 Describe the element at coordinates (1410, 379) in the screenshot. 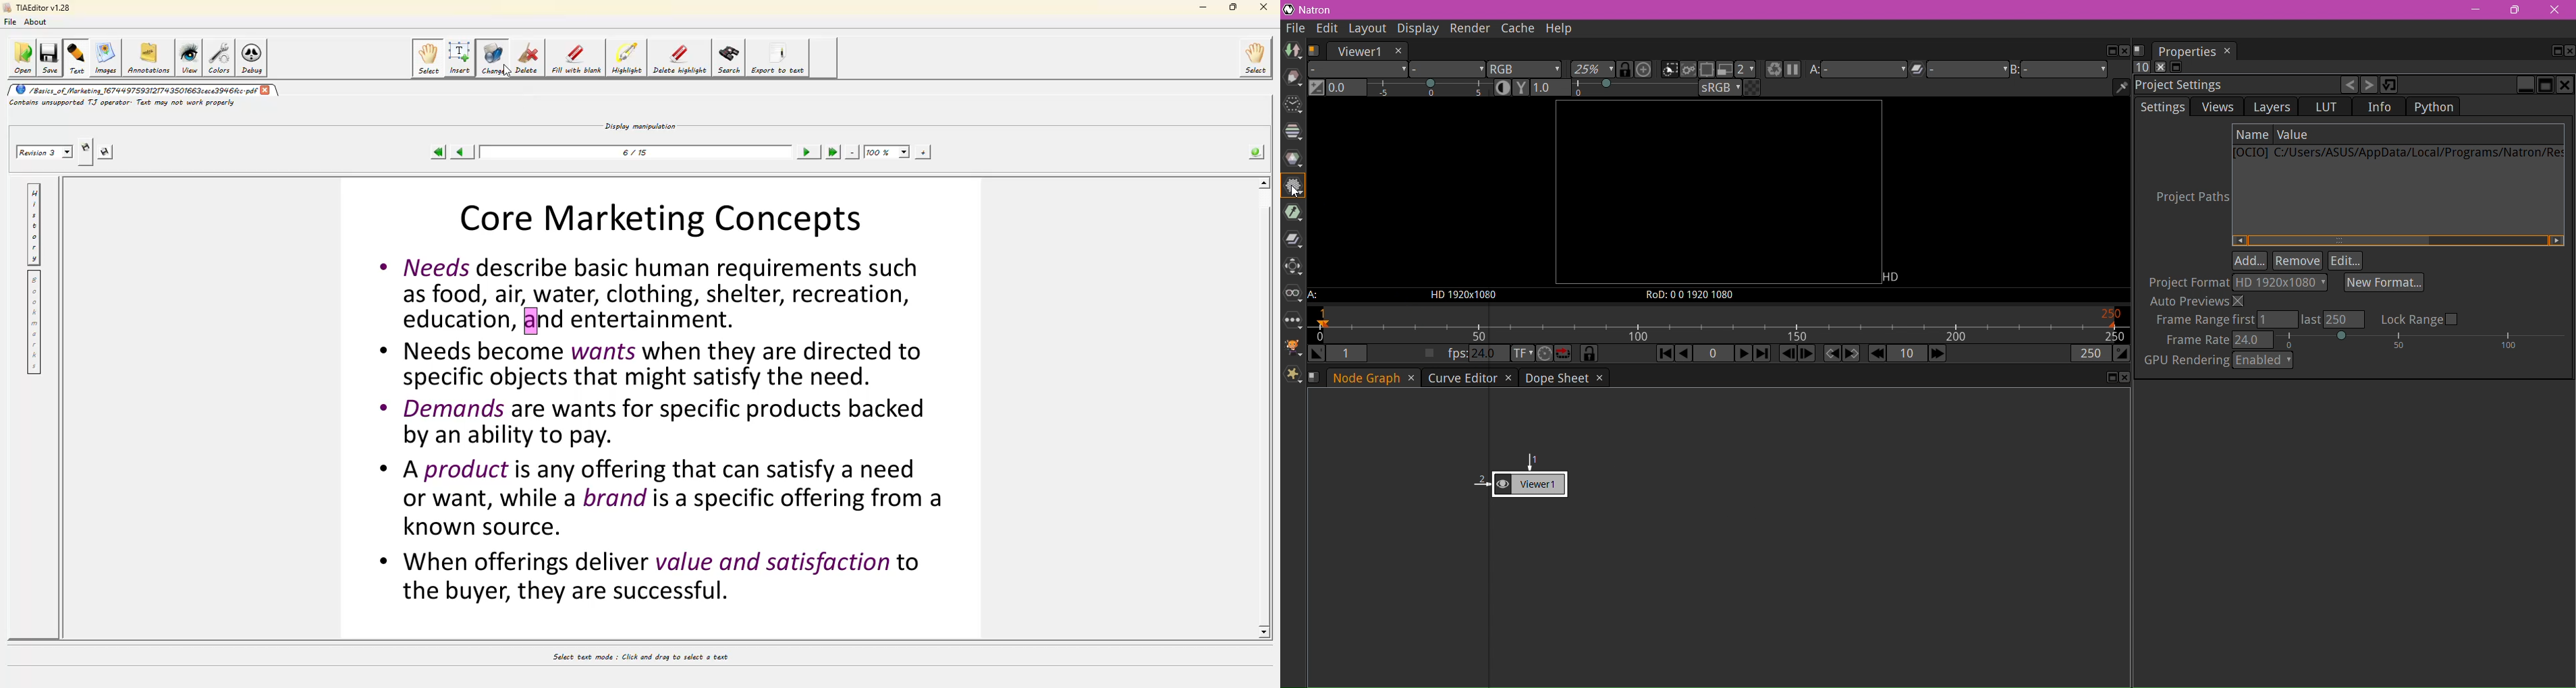

I see `Close Tab` at that location.